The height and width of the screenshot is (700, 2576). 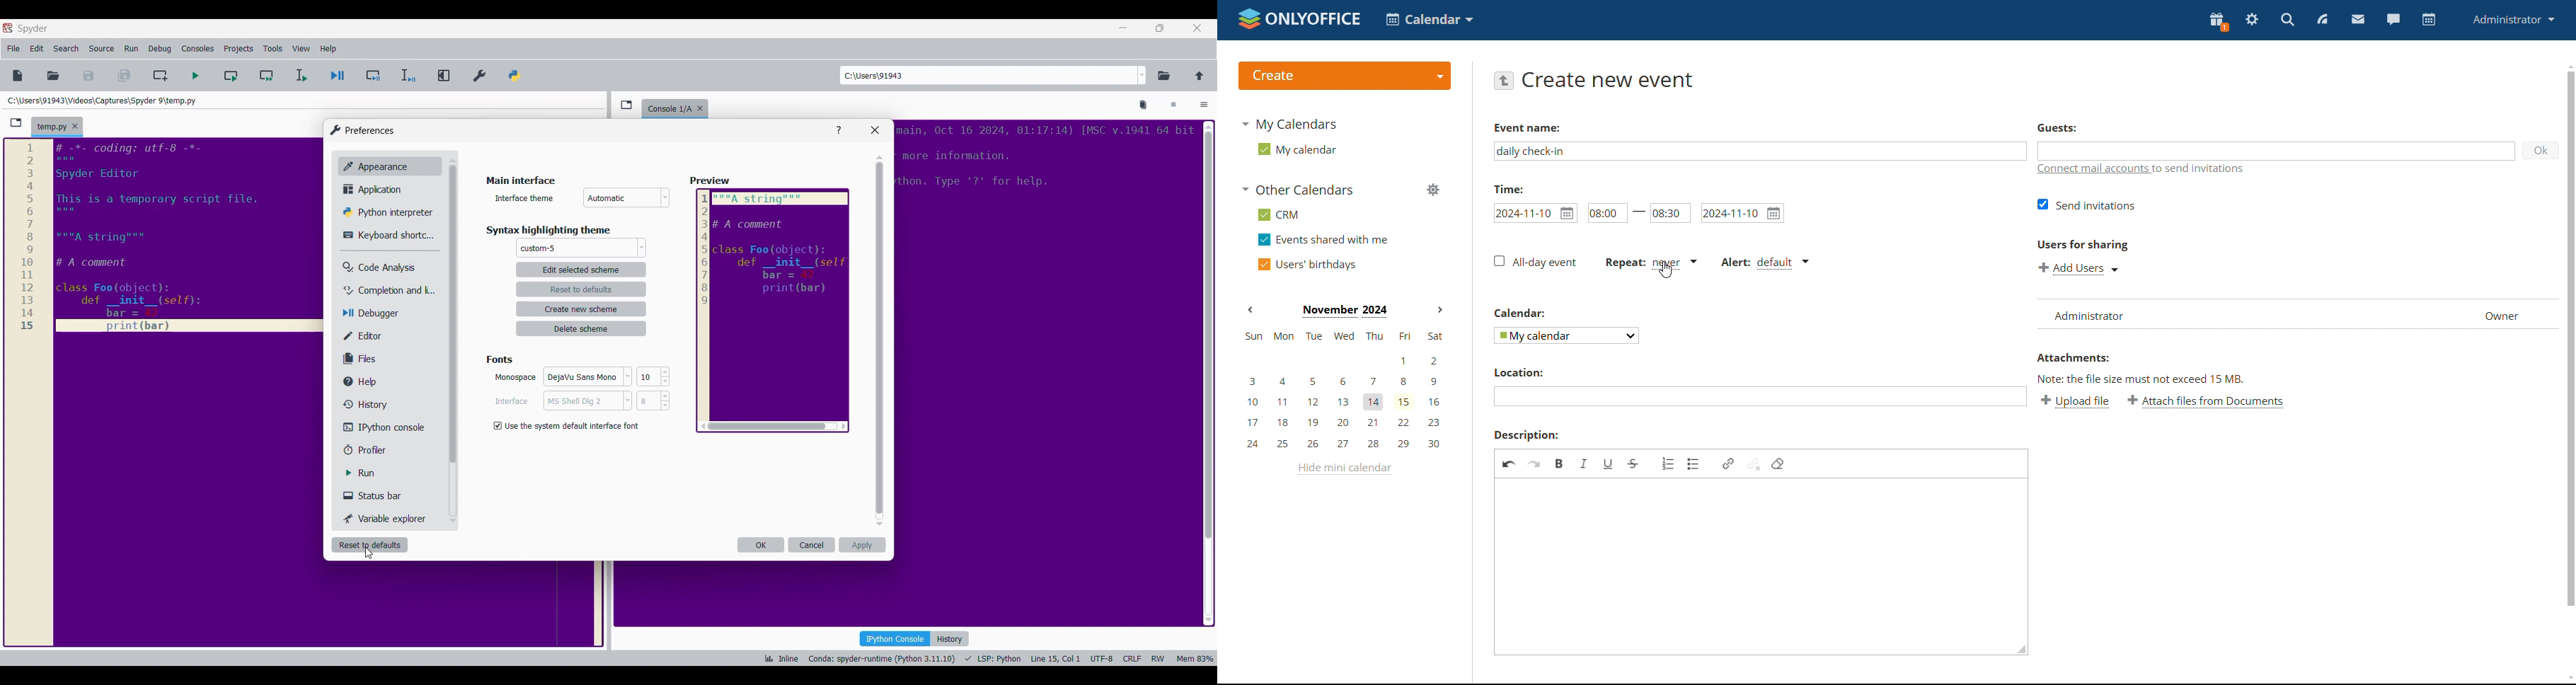 I want to click on Run selection/current line, so click(x=301, y=76).